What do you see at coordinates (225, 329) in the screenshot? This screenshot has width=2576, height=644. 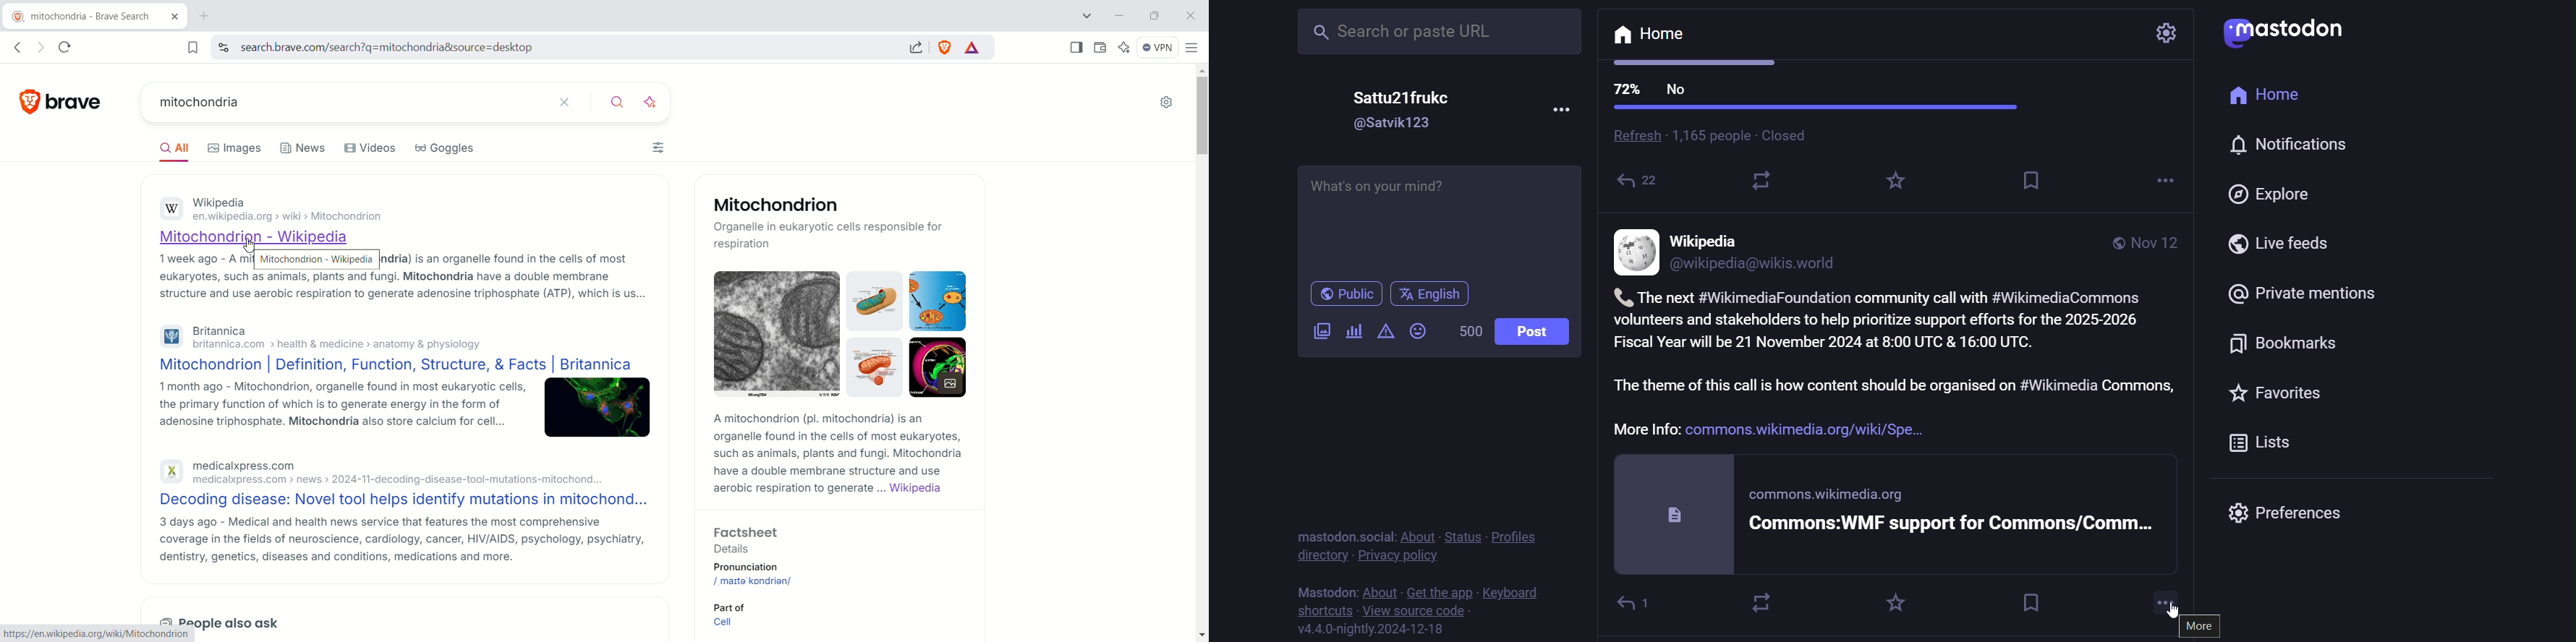 I see `Britannica` at bounding box center [225, 329].